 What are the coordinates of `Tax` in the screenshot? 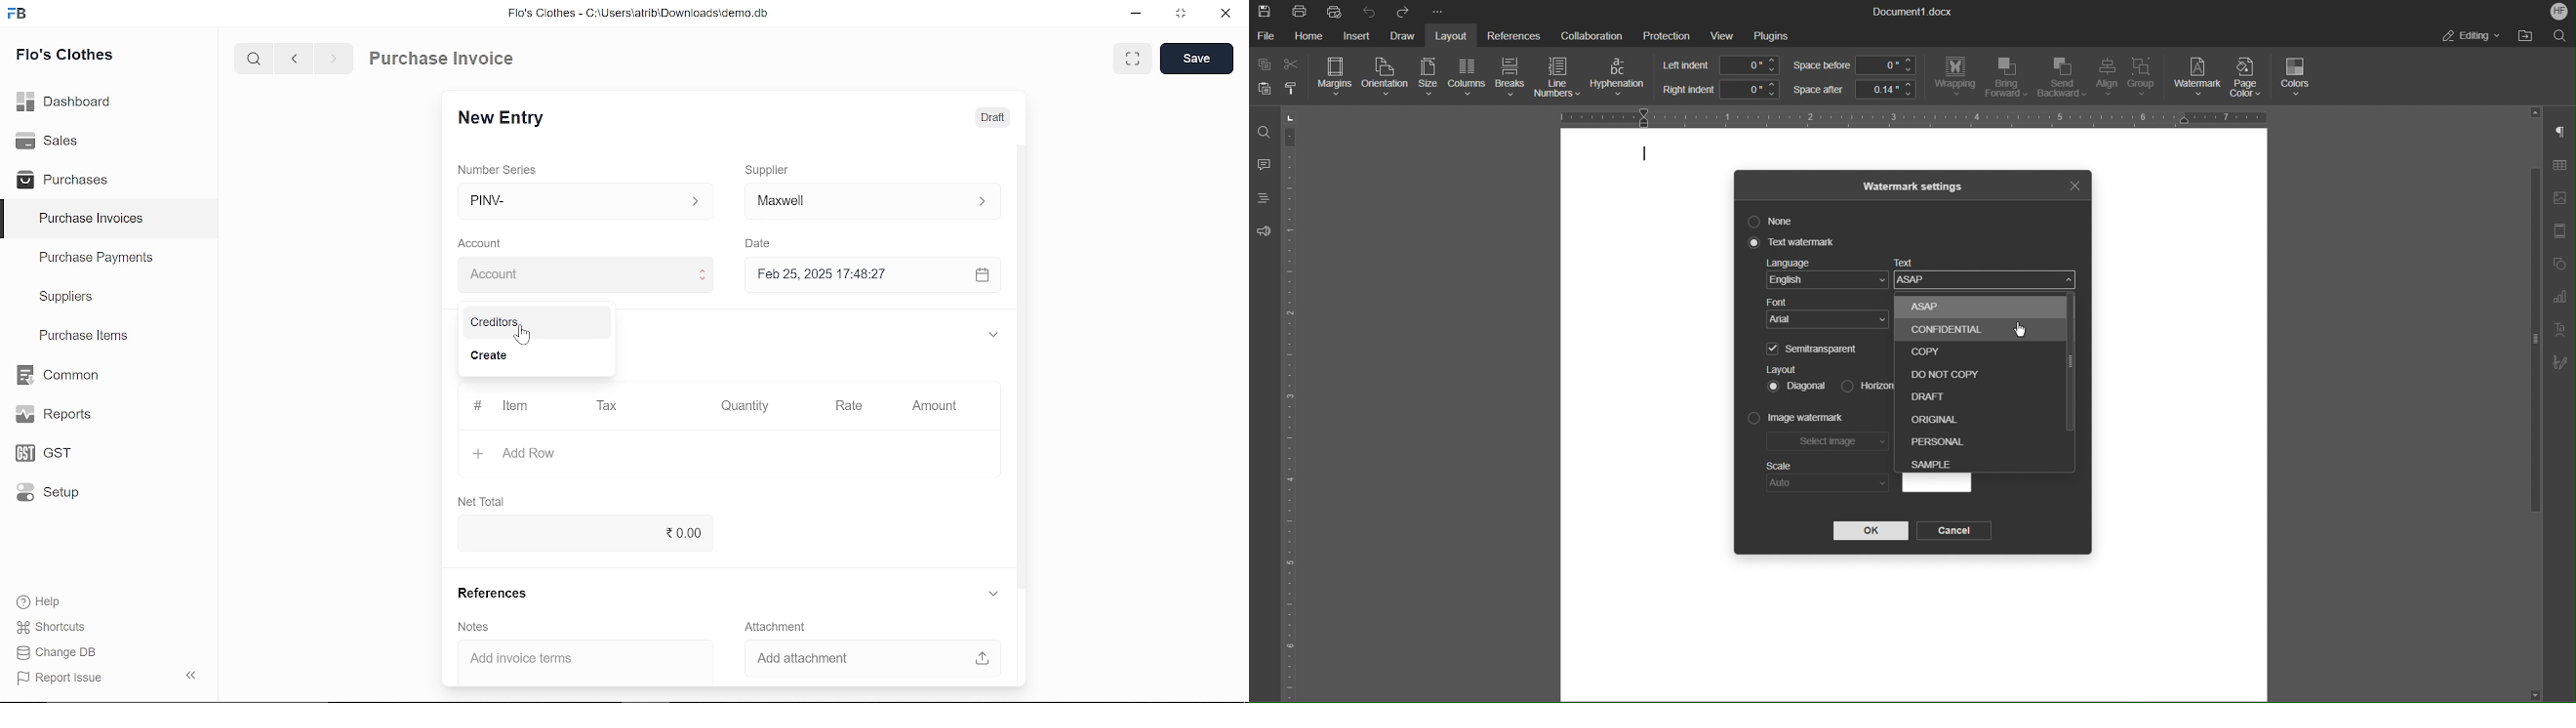 It's located at (611, 406).